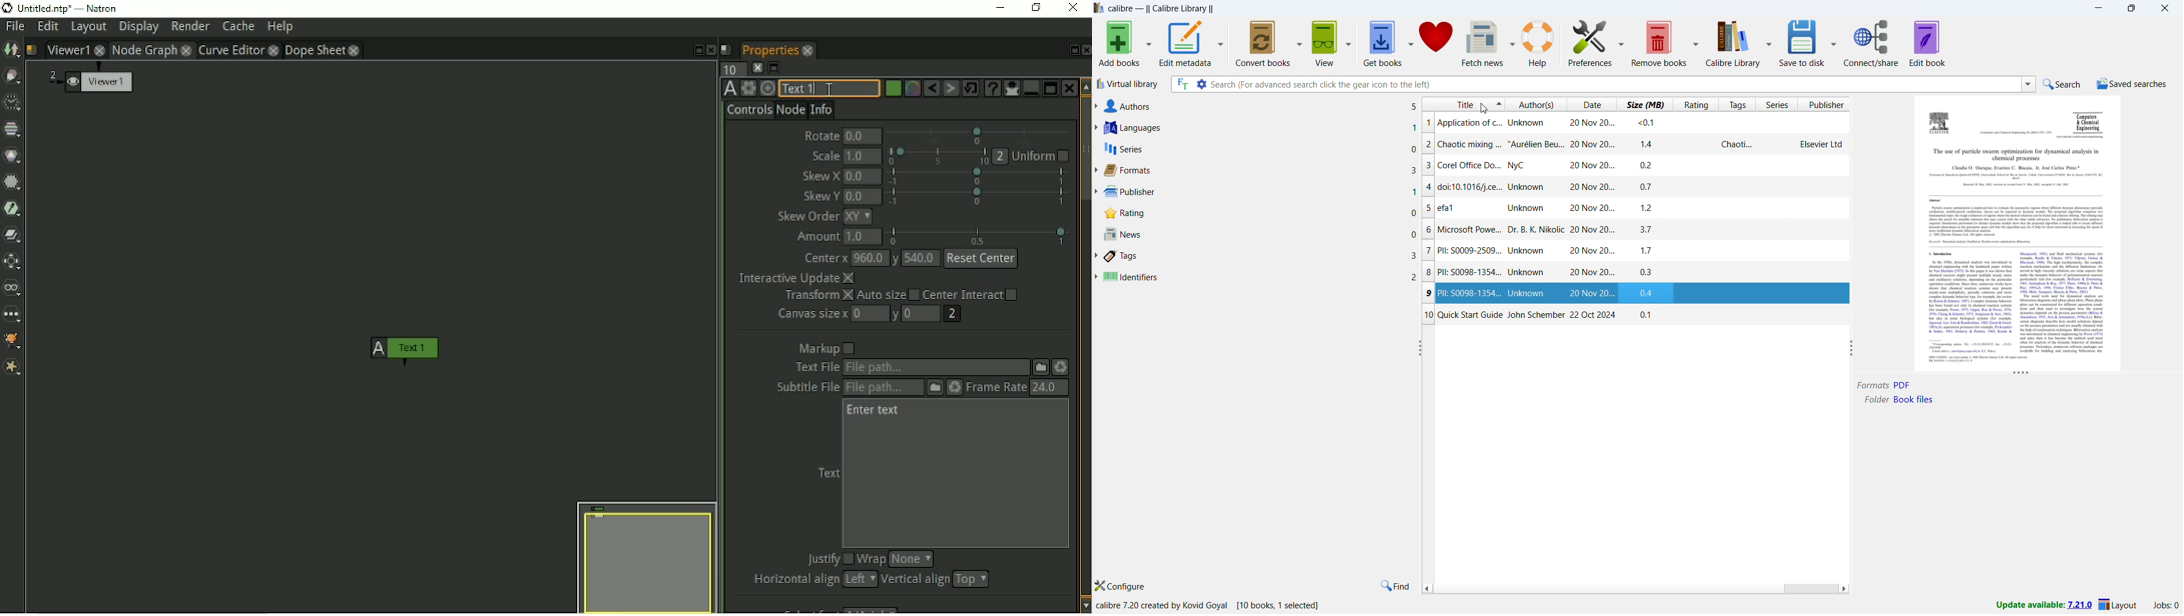 This screenshot has height=616, width=2184. Describe the element at coordinates (1095, 277) in the screenshot. I see `expand identifiers` at that location.